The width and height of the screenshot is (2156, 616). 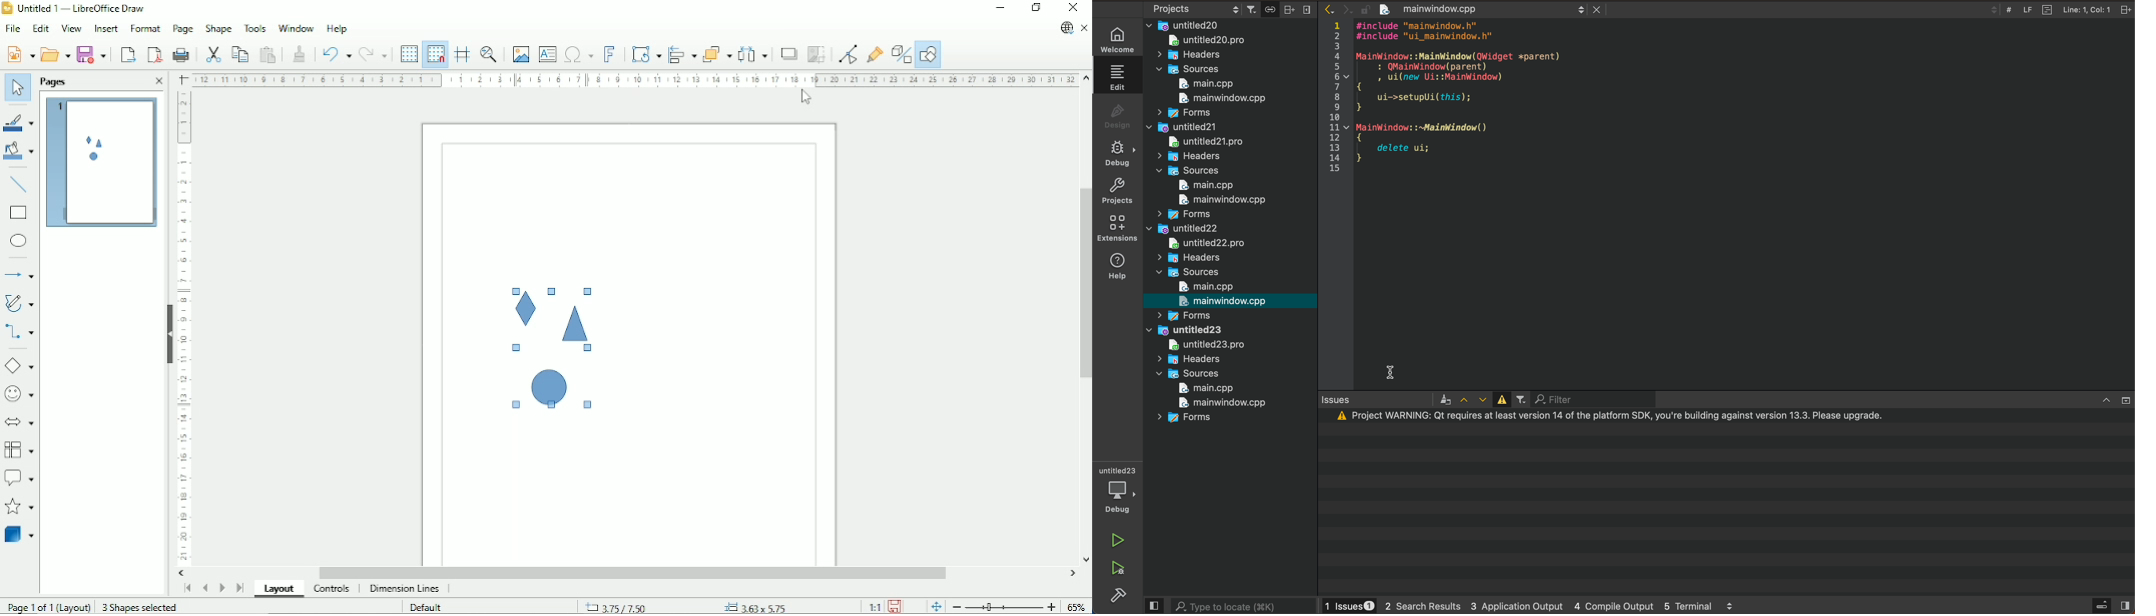 What do you see at coordinates (54, 53) in the screenshot?
I see `Open` at bounding box center [54, 53].